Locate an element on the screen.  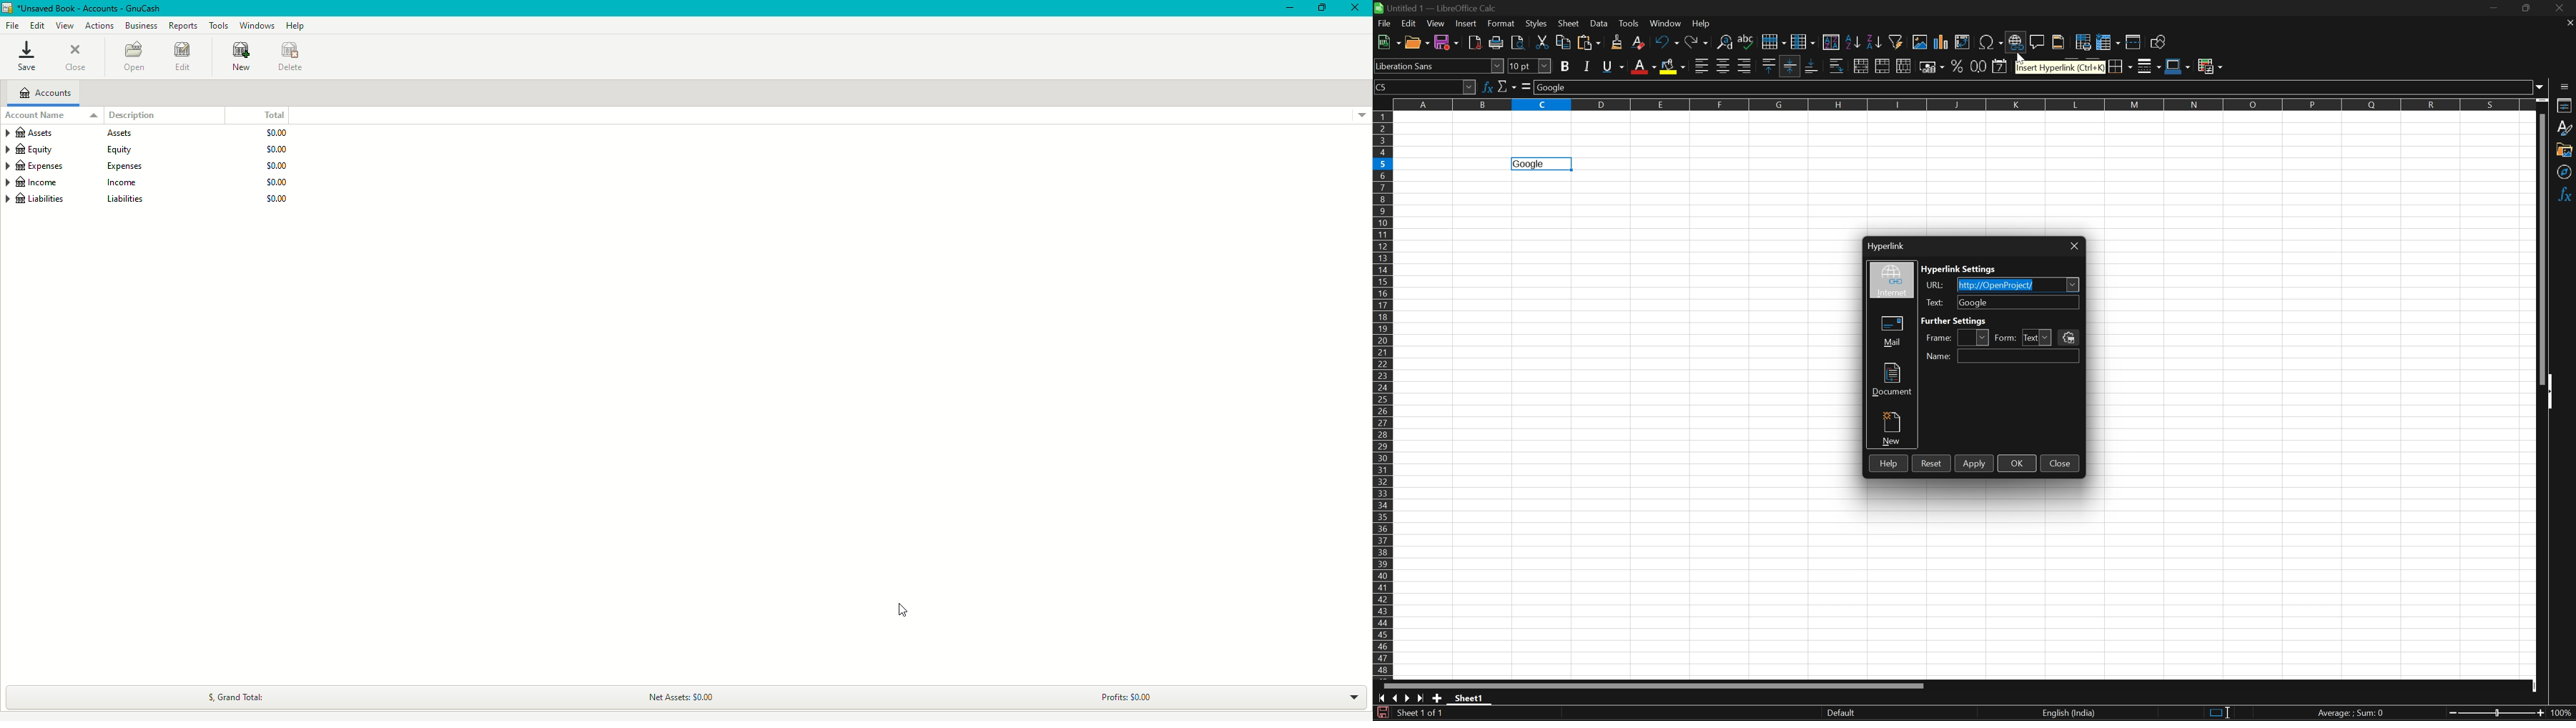
Export directly as PDF is located at coordinates (1475, 42).